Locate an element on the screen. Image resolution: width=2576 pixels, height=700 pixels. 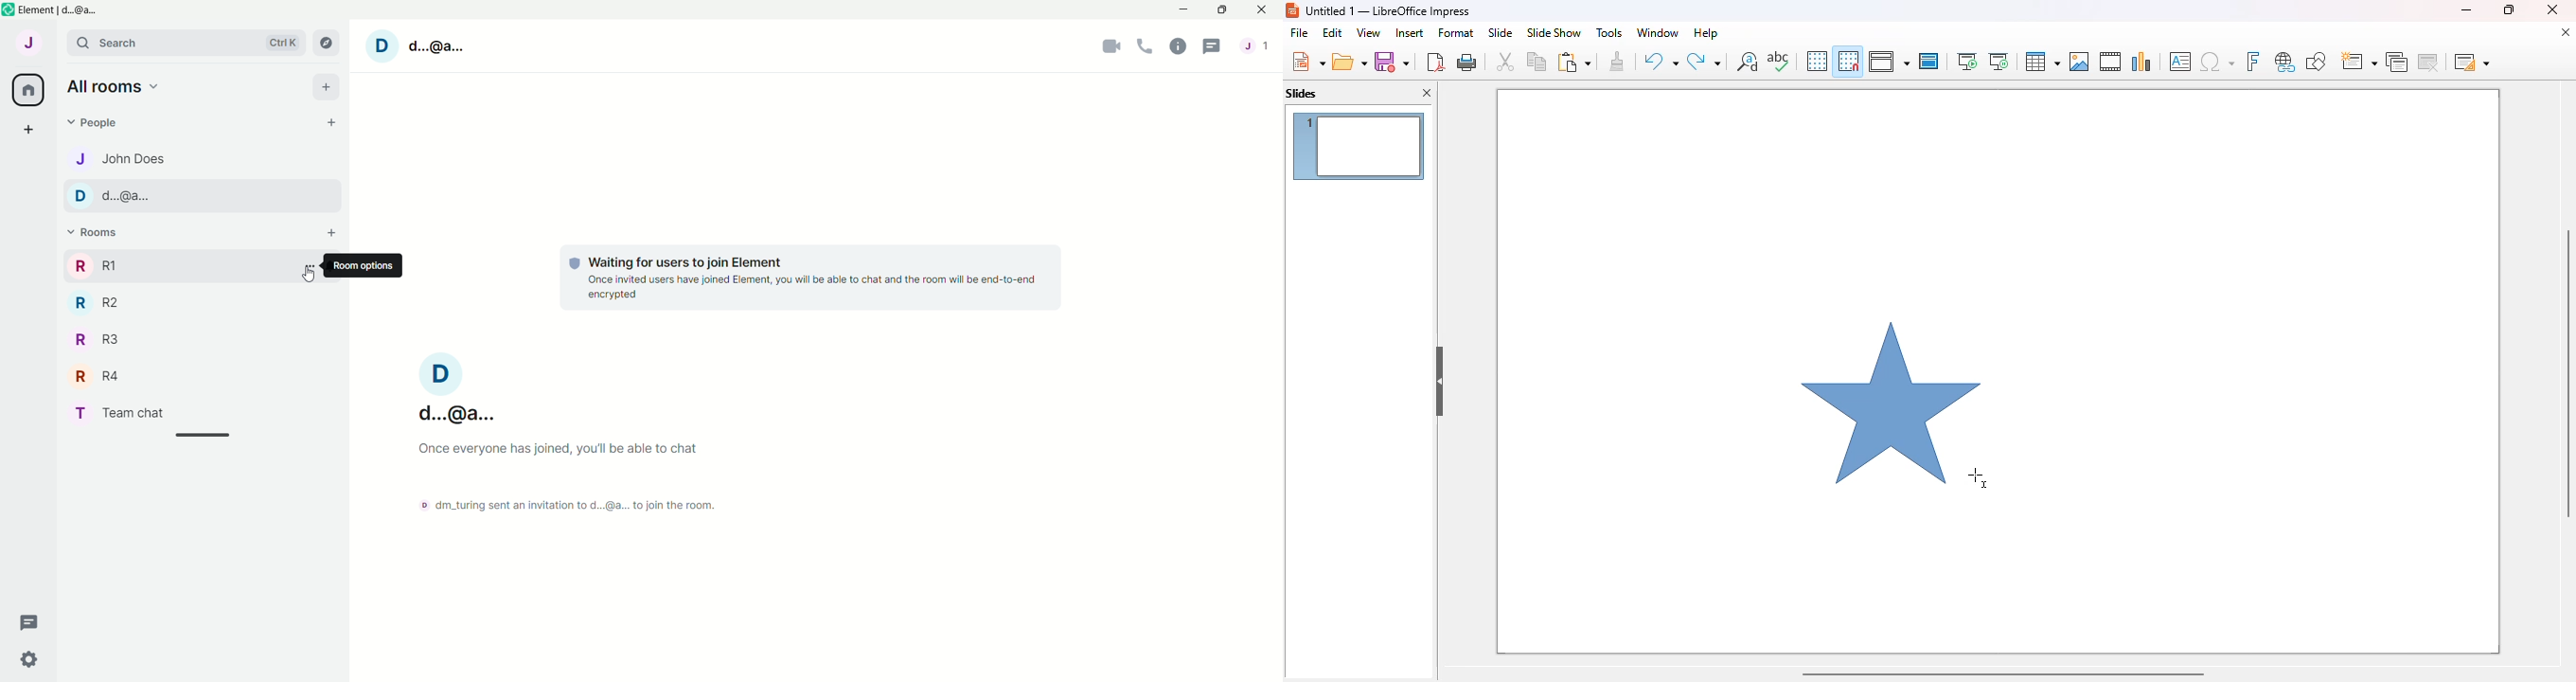
display grid is located at coordinates (1816, 61).